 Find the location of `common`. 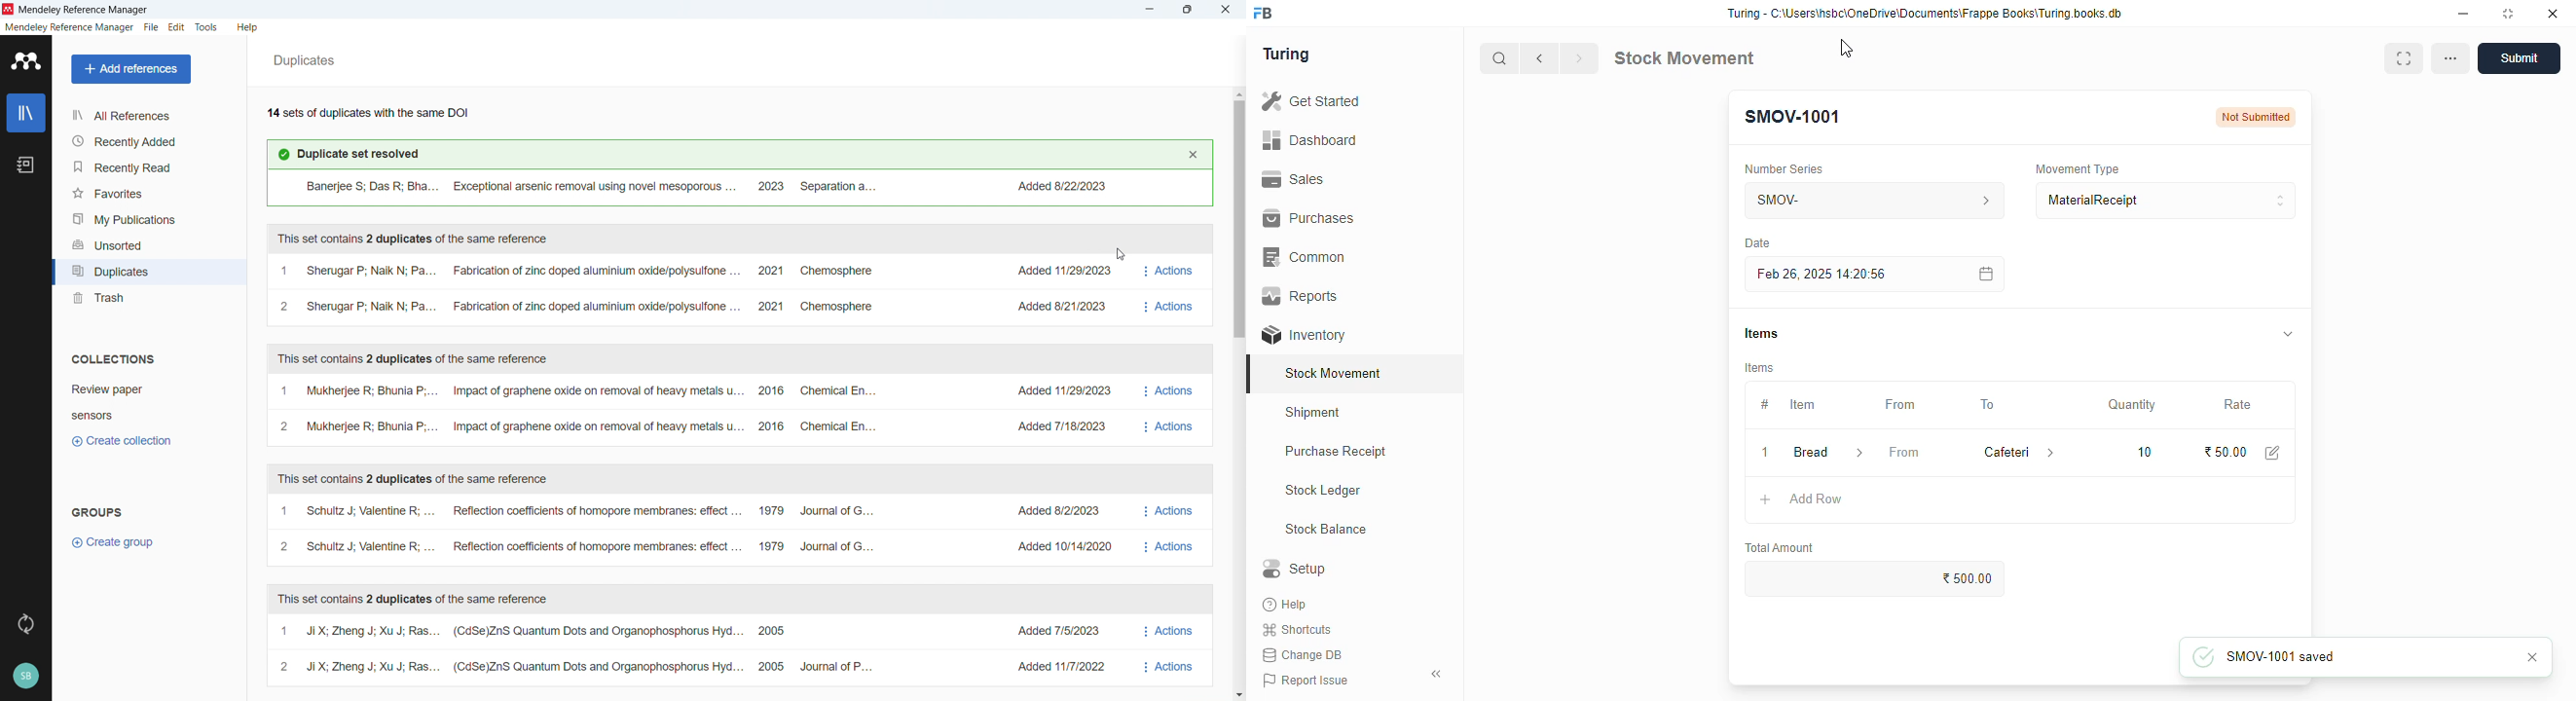

common is located at coordinates (1306, 257).